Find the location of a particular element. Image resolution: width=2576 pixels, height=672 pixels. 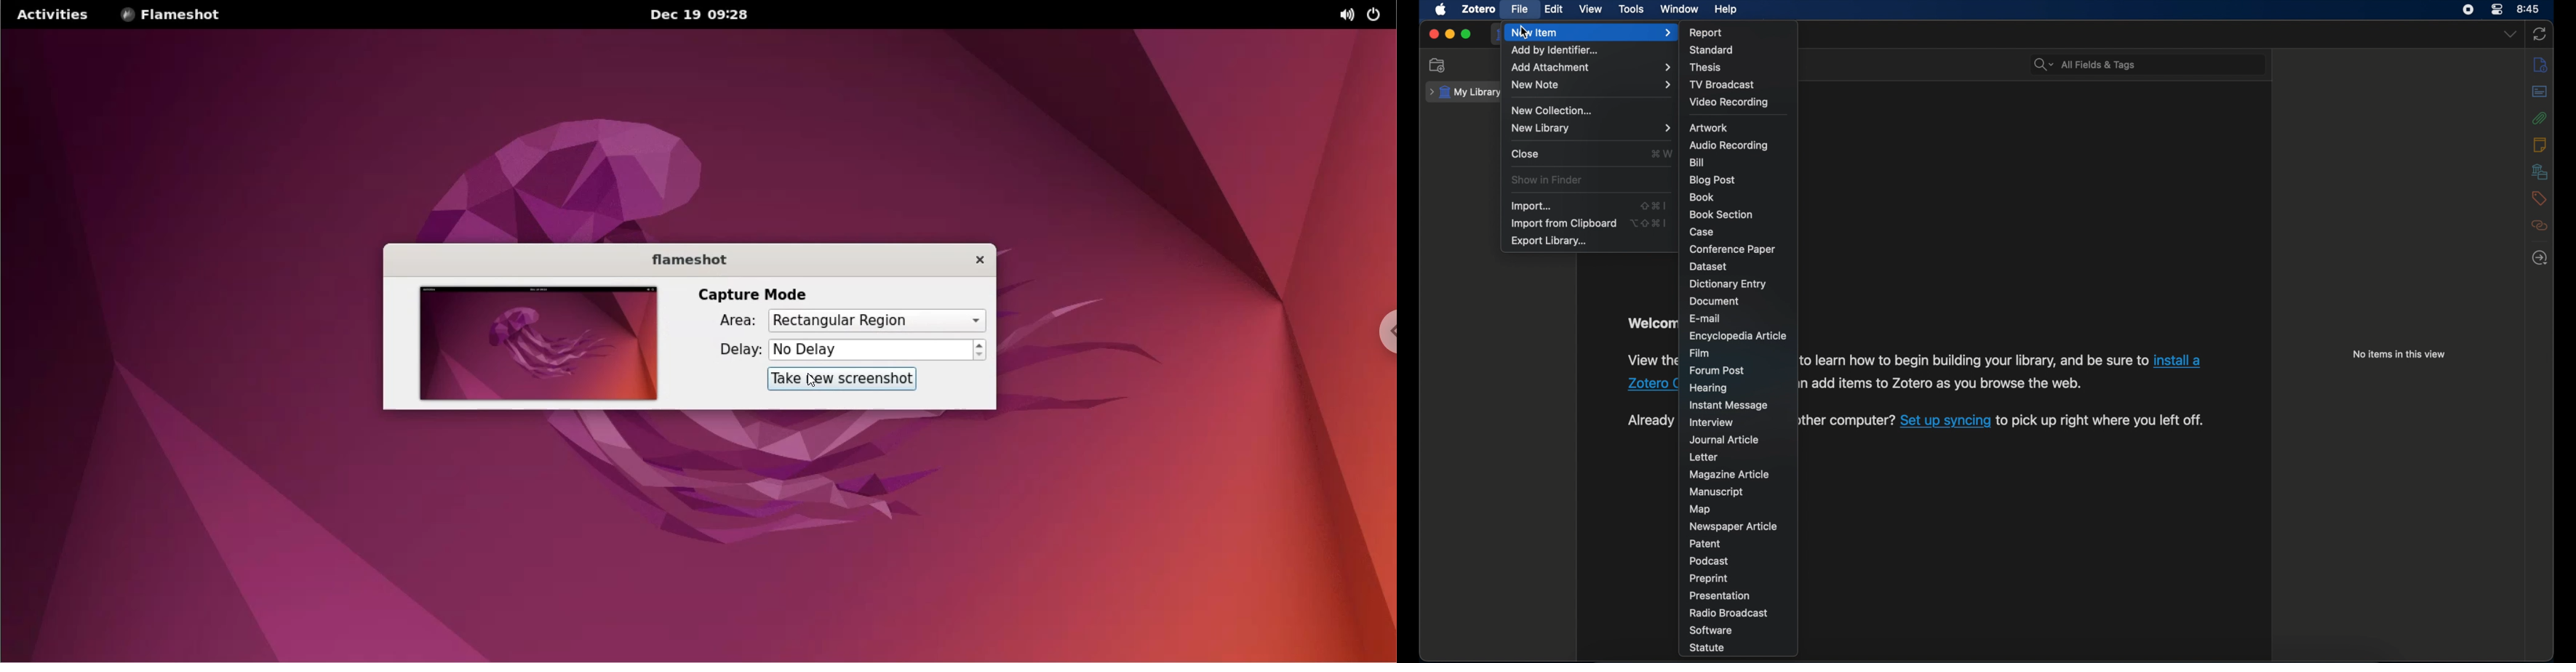

forum post is located at coordinates (1717, 370).